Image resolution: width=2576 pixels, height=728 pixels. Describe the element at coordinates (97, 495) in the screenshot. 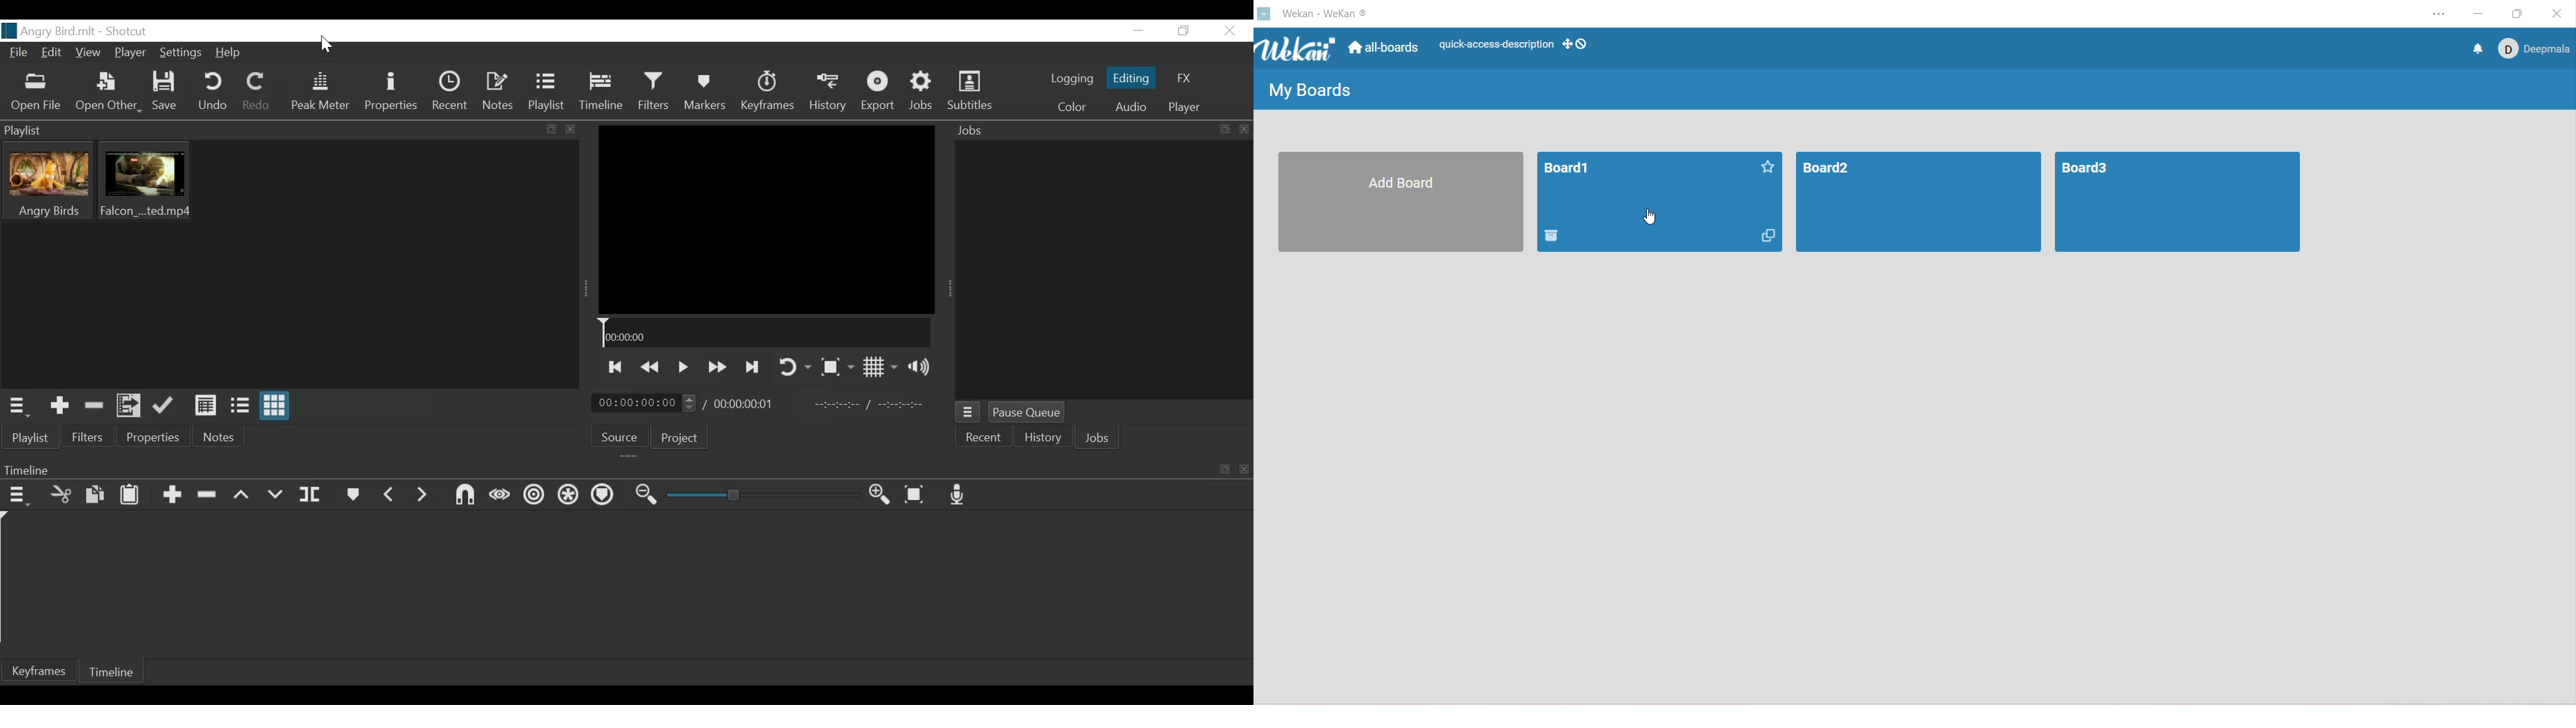

I see `Copy` at that location.